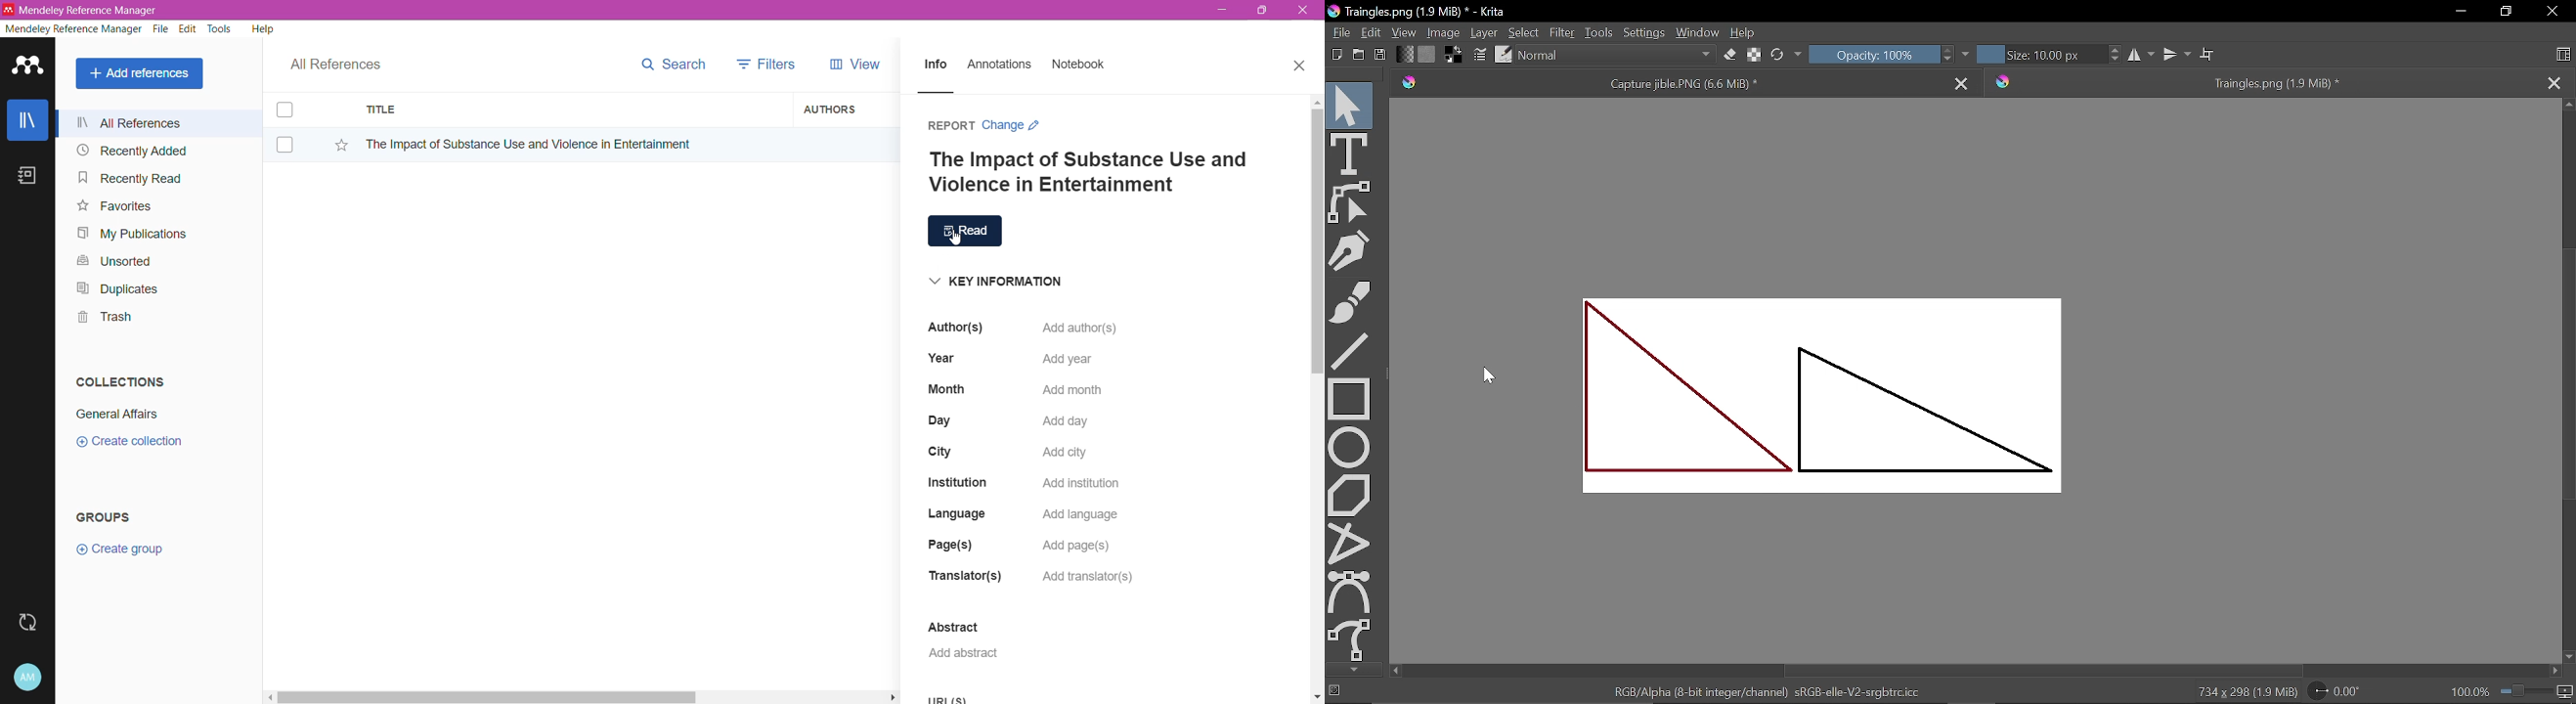 The height and width of the screenshot is (728, 2576). I want to click on Restore Down, so click(1263, 10).